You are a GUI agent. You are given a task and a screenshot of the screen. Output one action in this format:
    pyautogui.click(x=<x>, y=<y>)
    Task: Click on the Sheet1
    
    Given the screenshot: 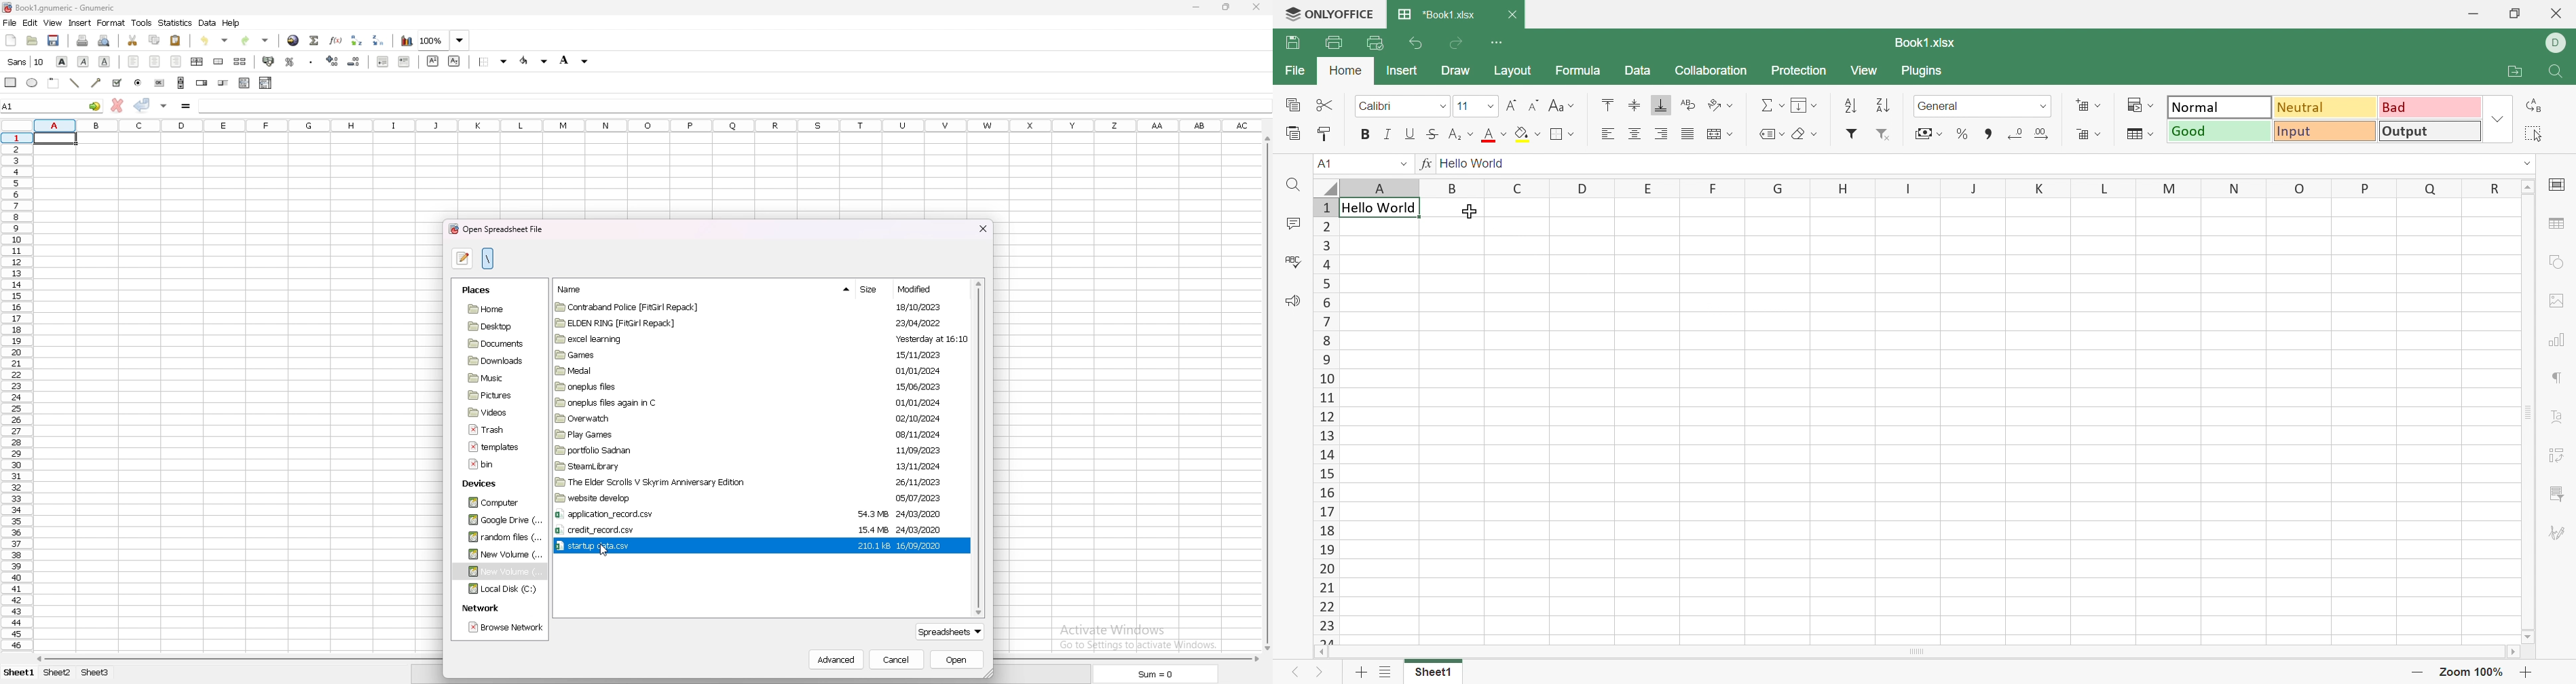 What is the action you would take?
    pyautogui.click(x=1432, y=675)
    